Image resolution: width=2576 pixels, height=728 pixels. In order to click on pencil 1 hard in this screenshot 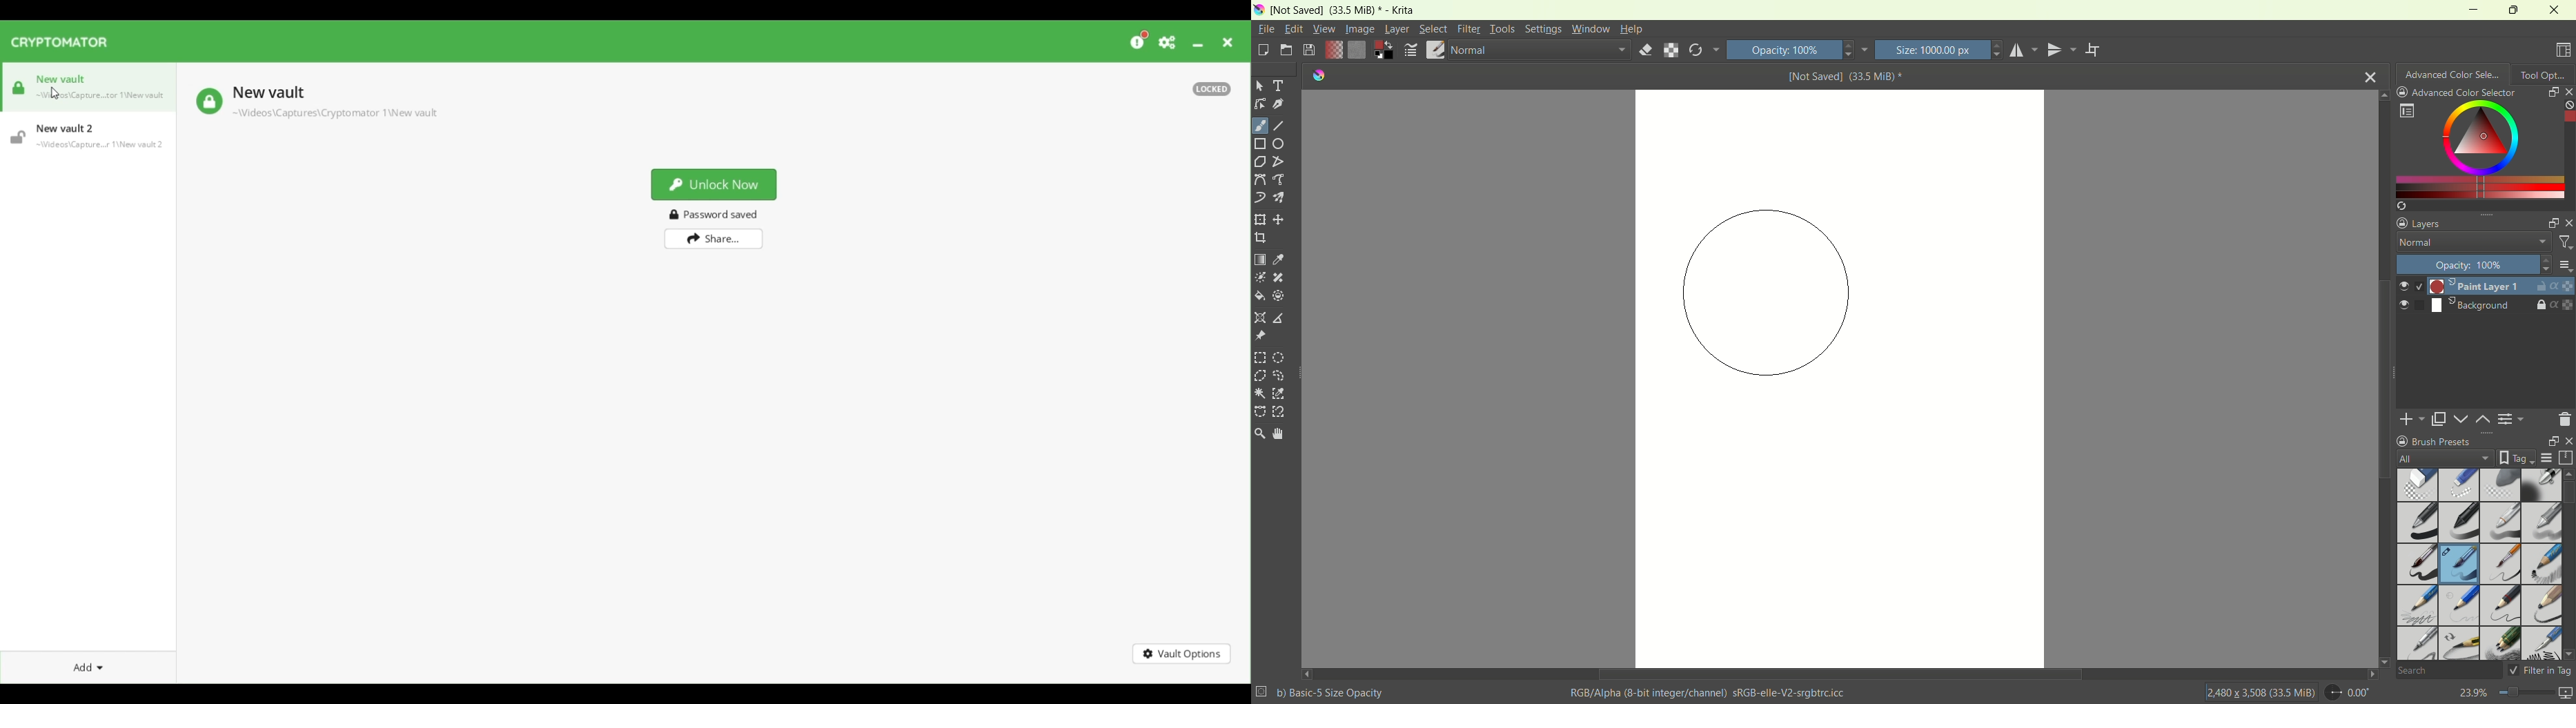, I will do `click(2460, 605)`.